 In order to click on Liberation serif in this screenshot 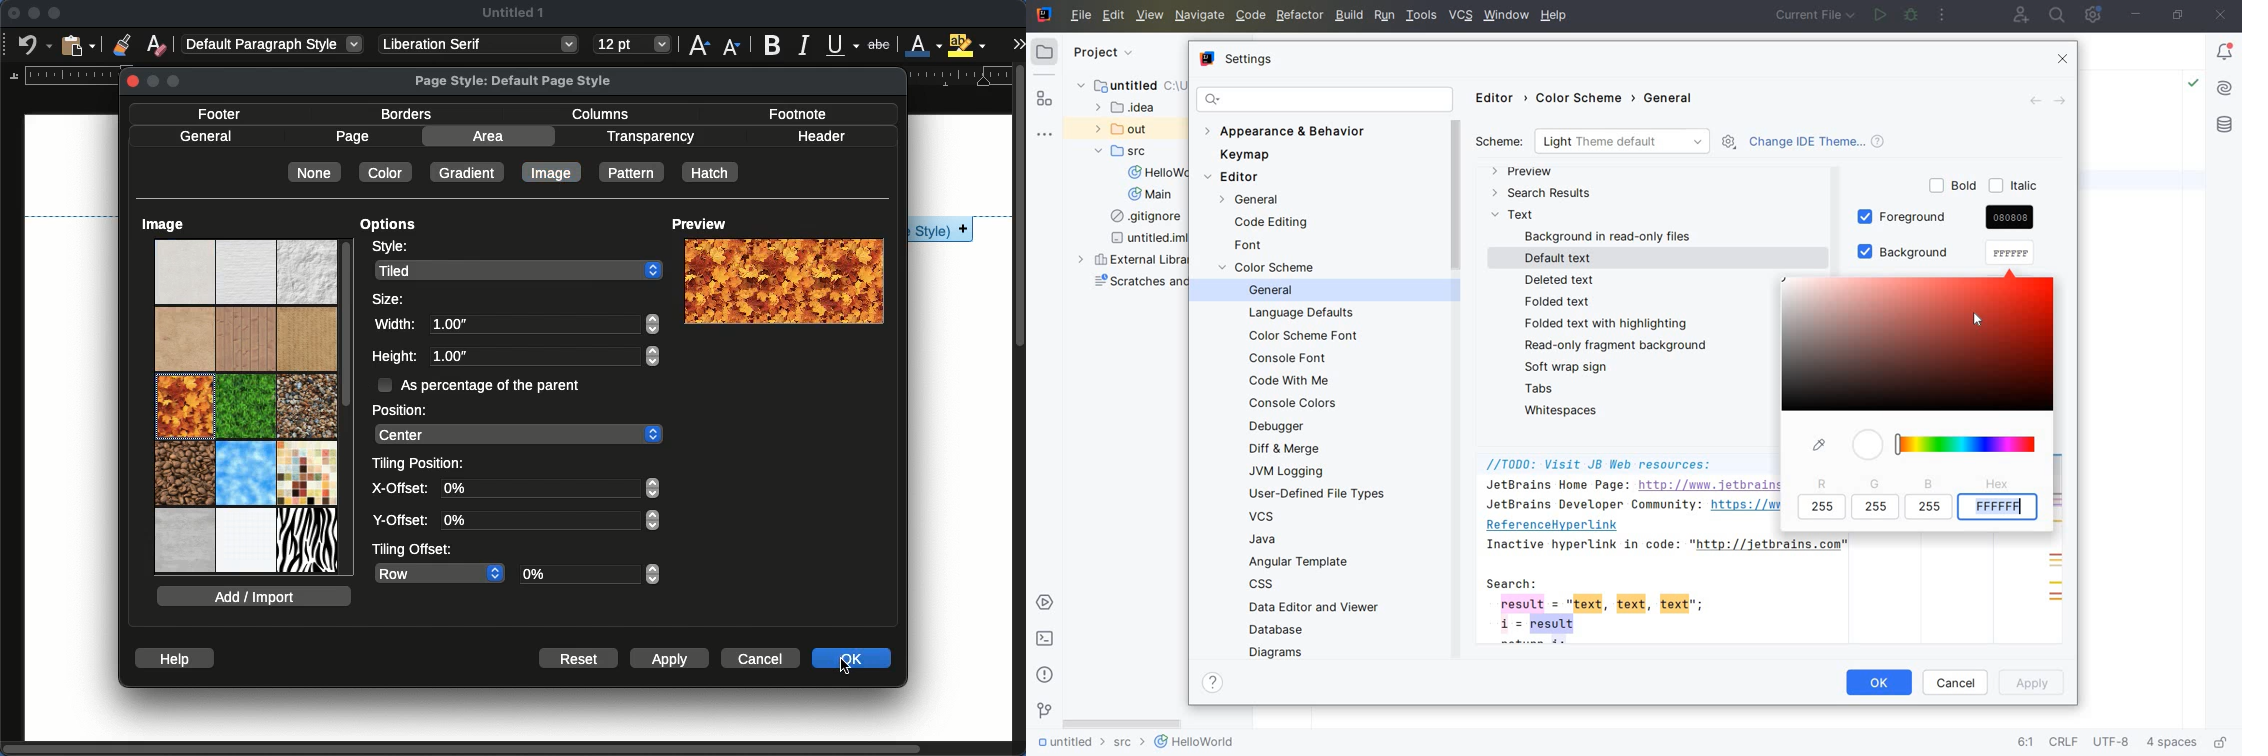, I will do `click(480, 45)`.